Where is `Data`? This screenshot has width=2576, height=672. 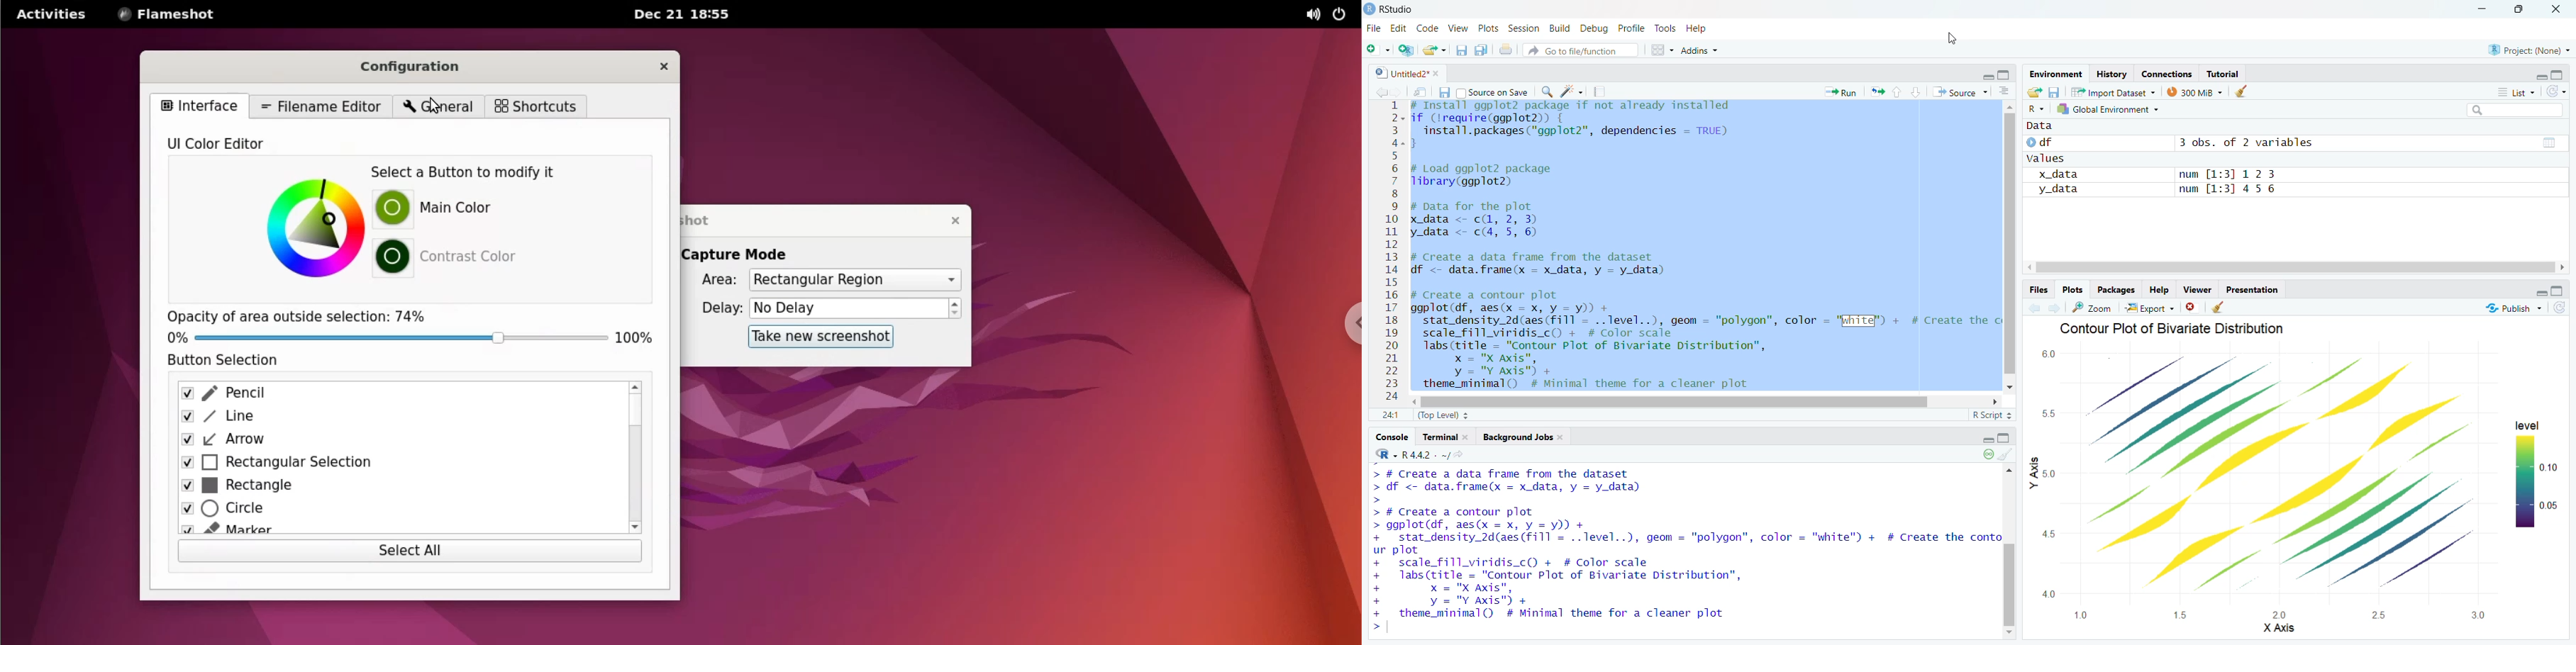
Data is located at coordinates (2039, 126).